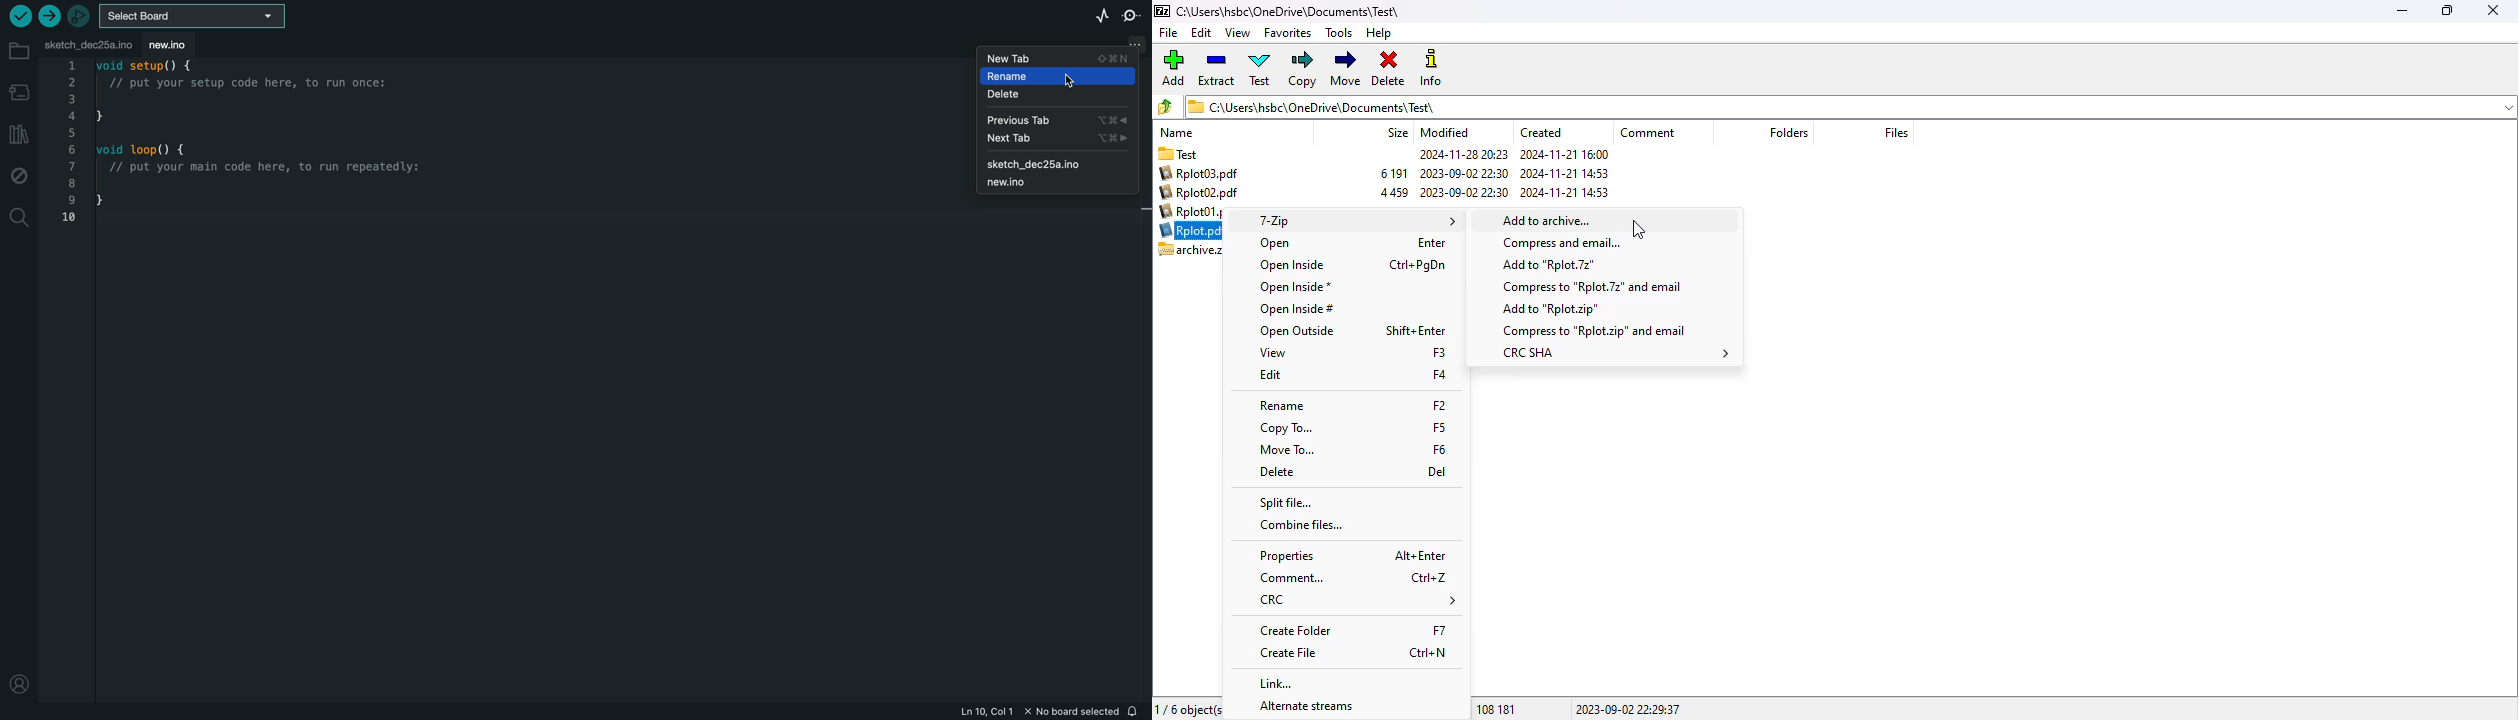  I want to click on add to .zip file, so click(1552, 310).